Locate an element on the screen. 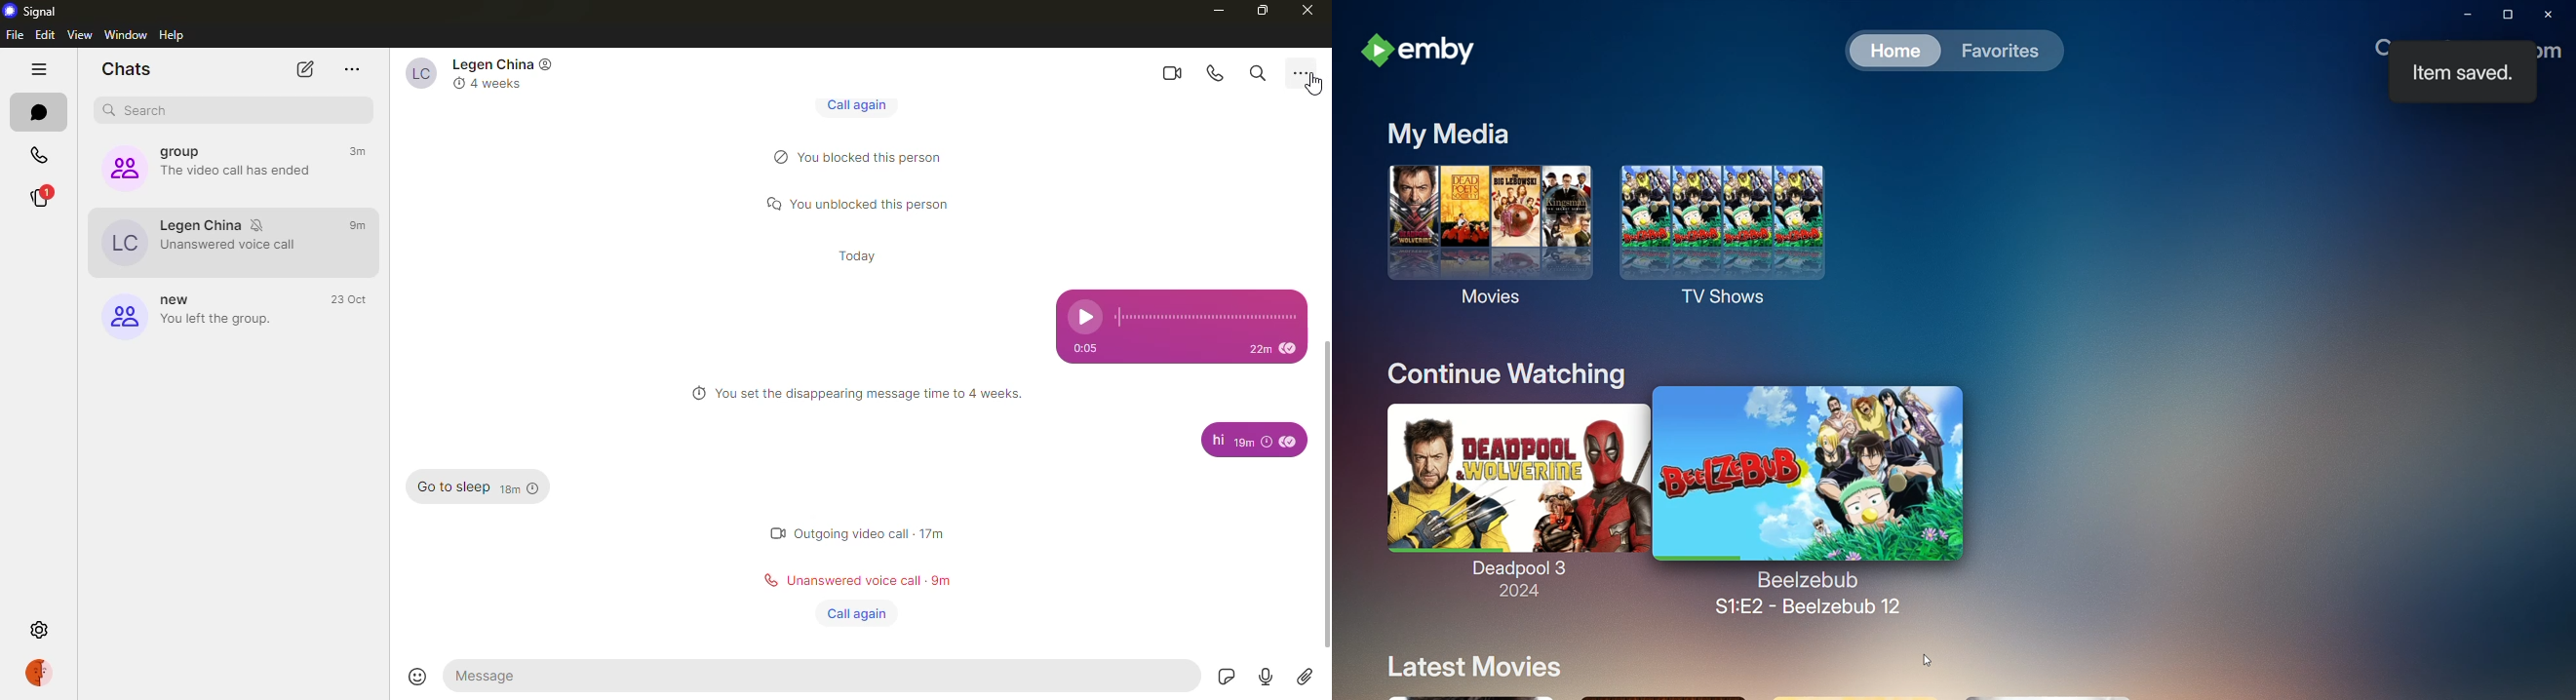 This screenshot has height=700, width=2576. help is located at coordinates (173, 35).